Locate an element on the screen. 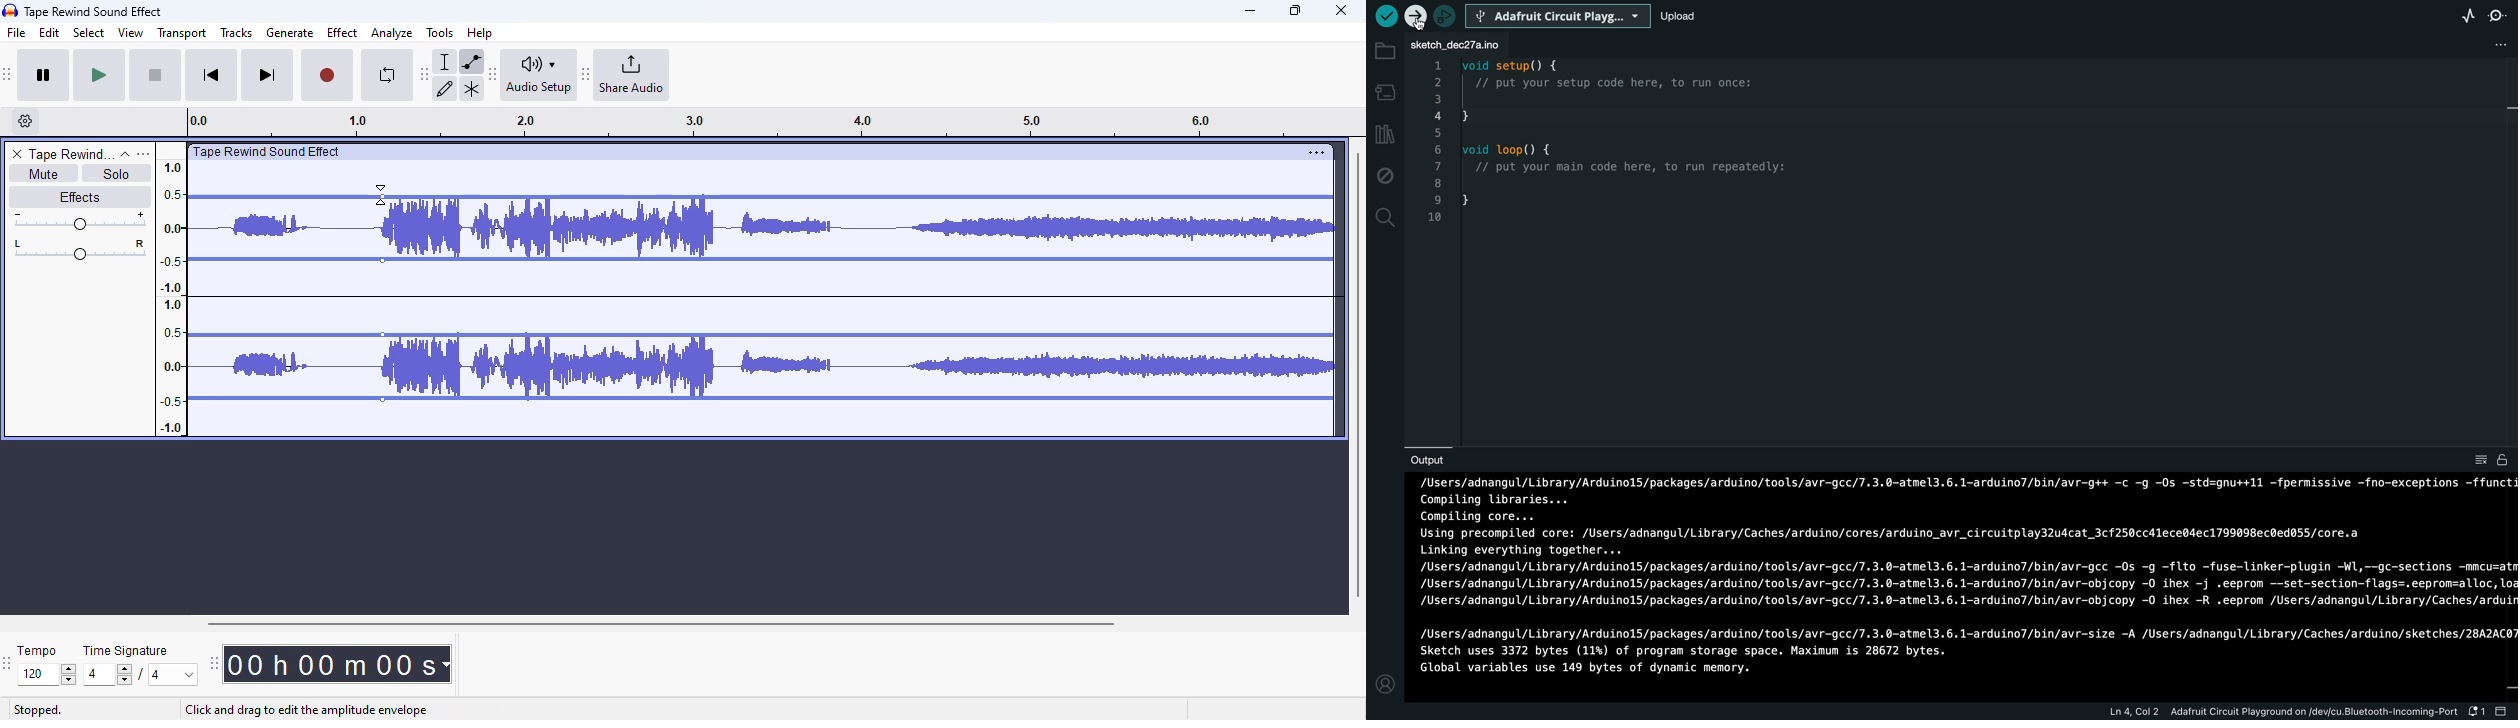 This screenshot has height=728, width=2520. click and drag to edit the amplitude envelope is located at coordinates (307, 709).